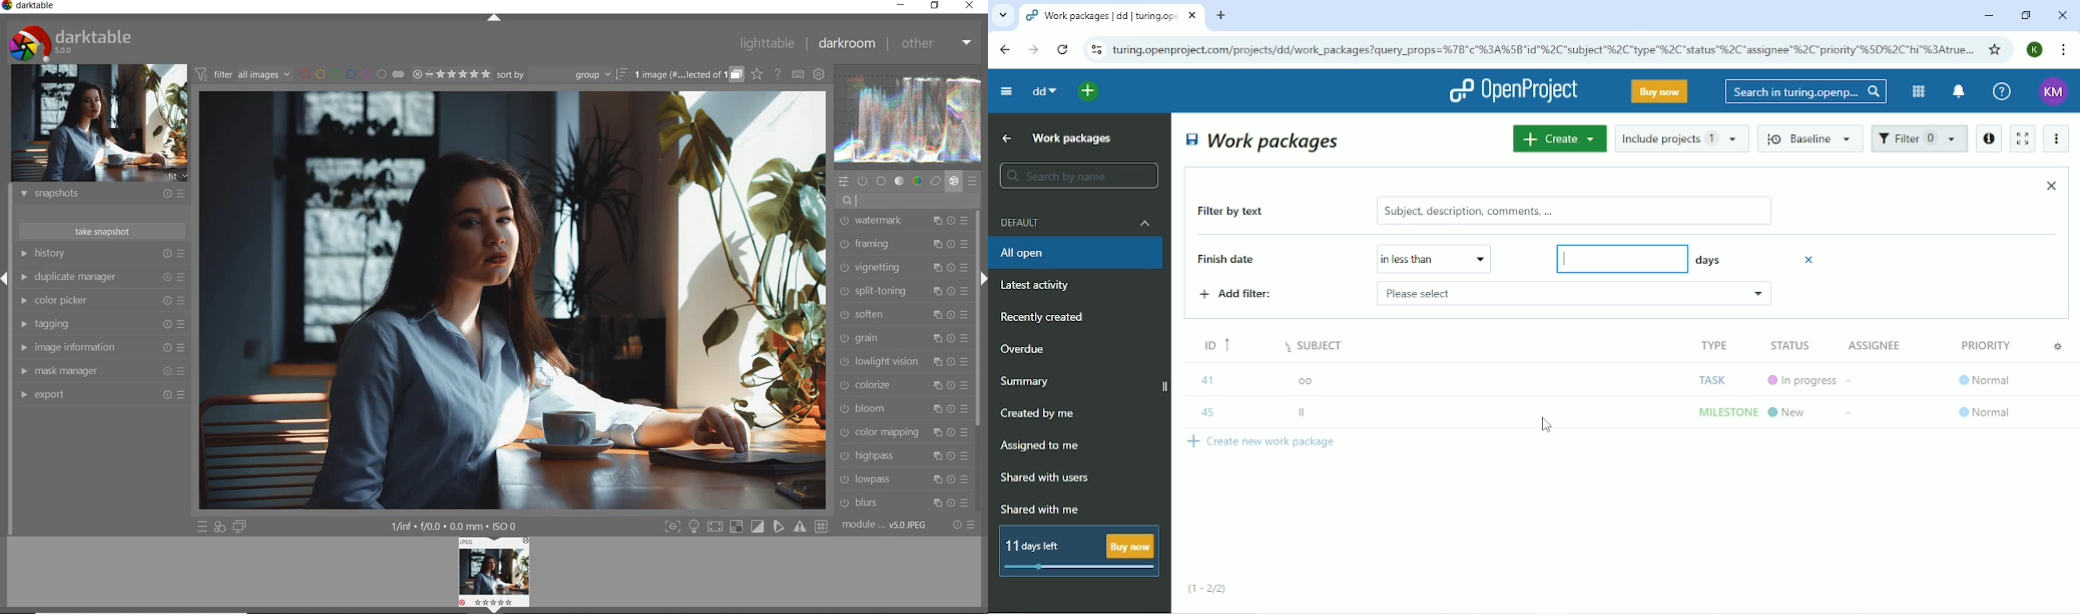  I want to click on lowpass, so click(906, 479).